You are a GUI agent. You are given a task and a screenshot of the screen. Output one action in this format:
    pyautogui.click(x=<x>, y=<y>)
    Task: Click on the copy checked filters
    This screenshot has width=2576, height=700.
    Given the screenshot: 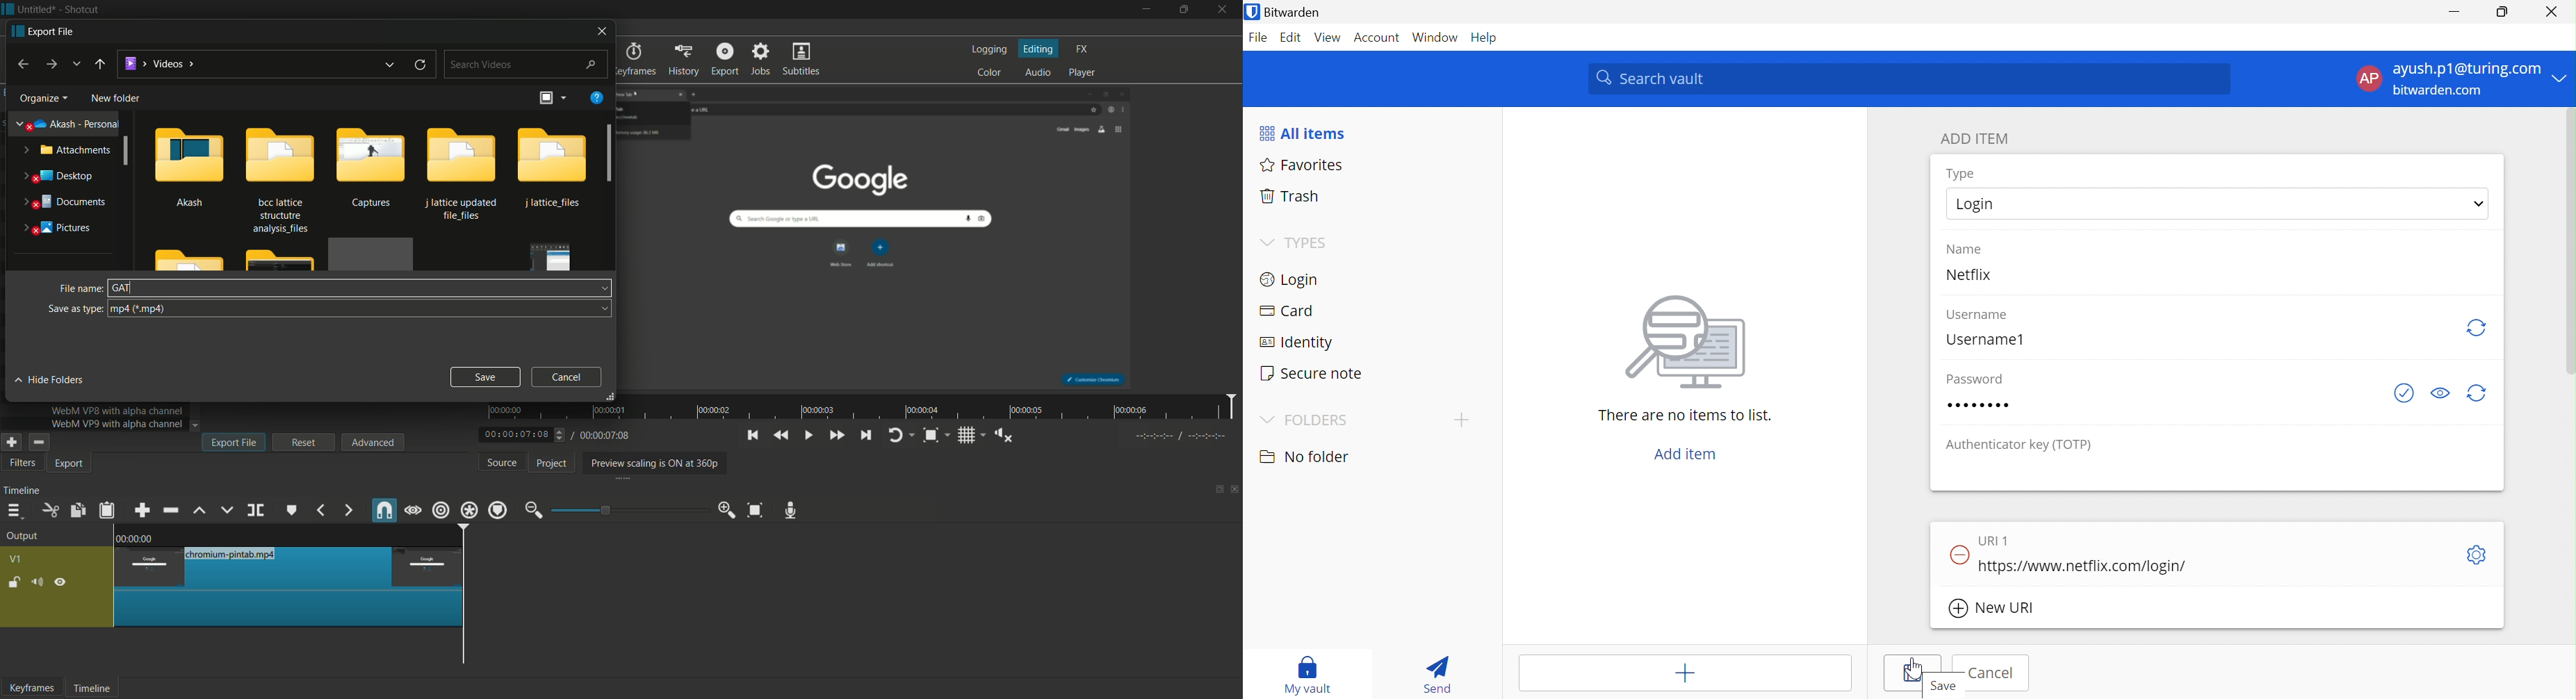 What is the action you would take?
    pyautogui.click(x=76, y=511)
    